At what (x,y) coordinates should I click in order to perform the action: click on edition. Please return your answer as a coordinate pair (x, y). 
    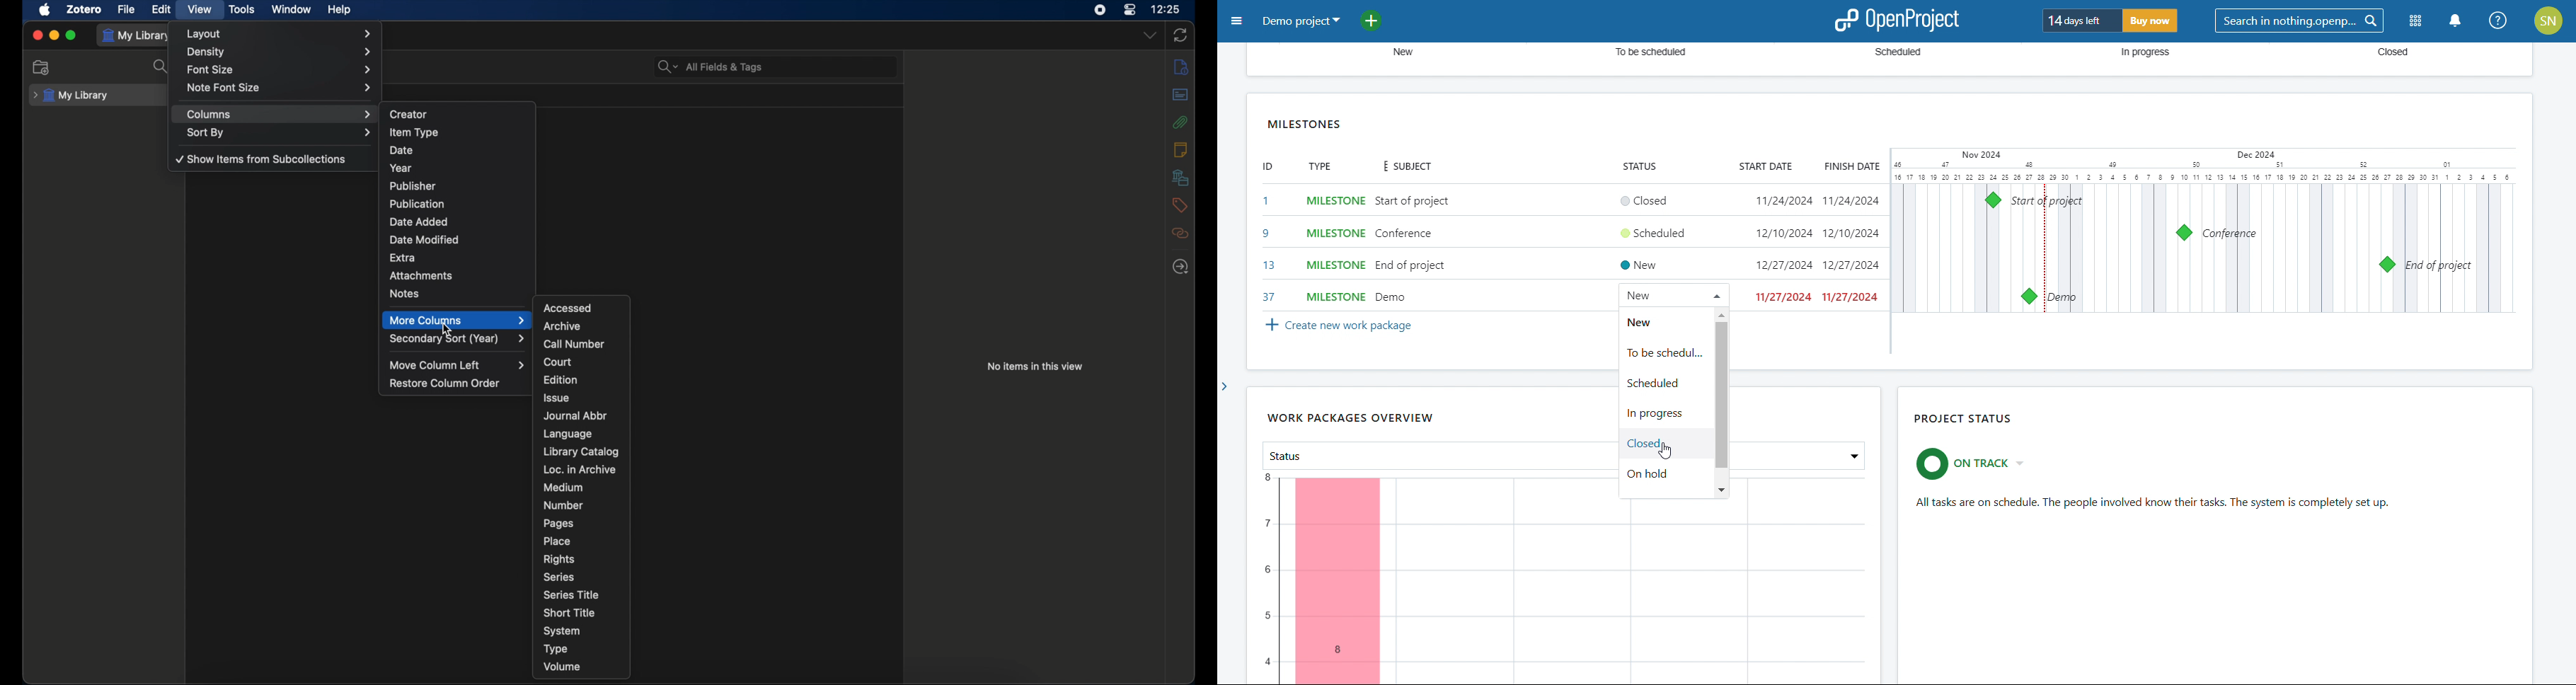
    Looking at the image, I should click on (563, 380).